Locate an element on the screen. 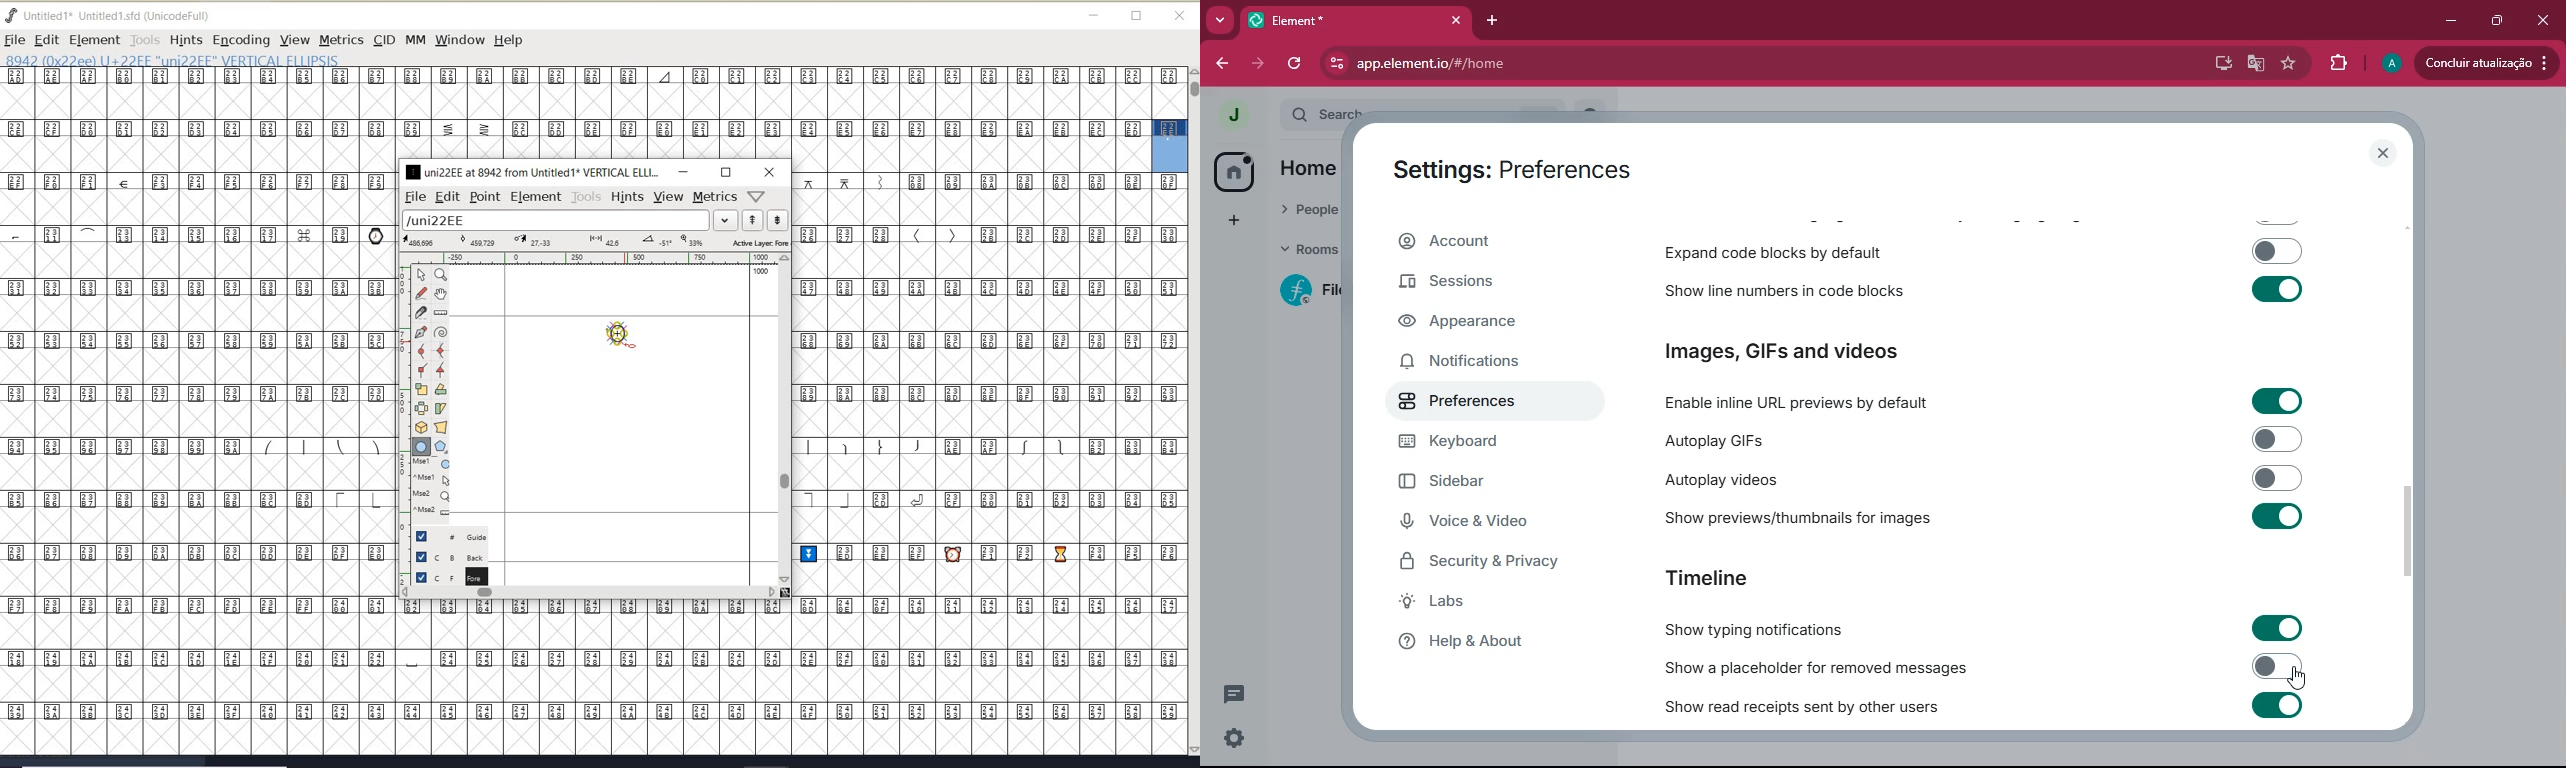 The image size is (2576, 784). tab is located at coordinates (1334, 21).